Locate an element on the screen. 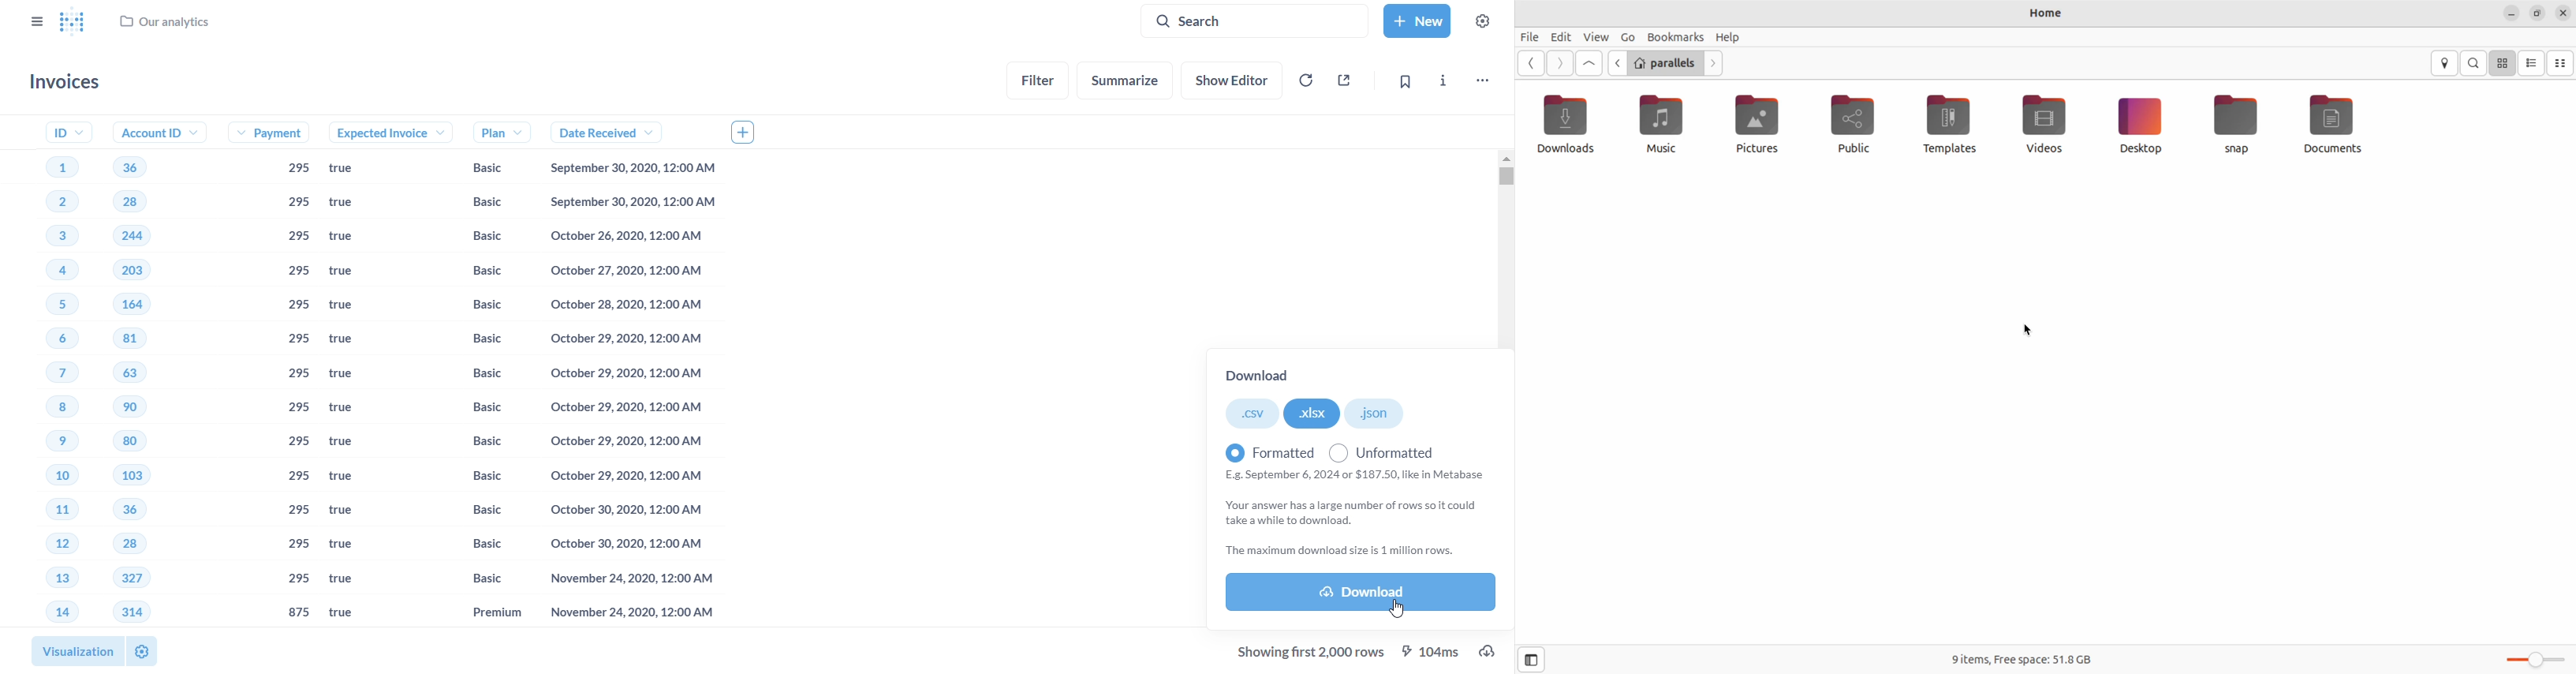 The height and width of the screenshot is (700, 2576). search is located at coordinates (1260, 20).